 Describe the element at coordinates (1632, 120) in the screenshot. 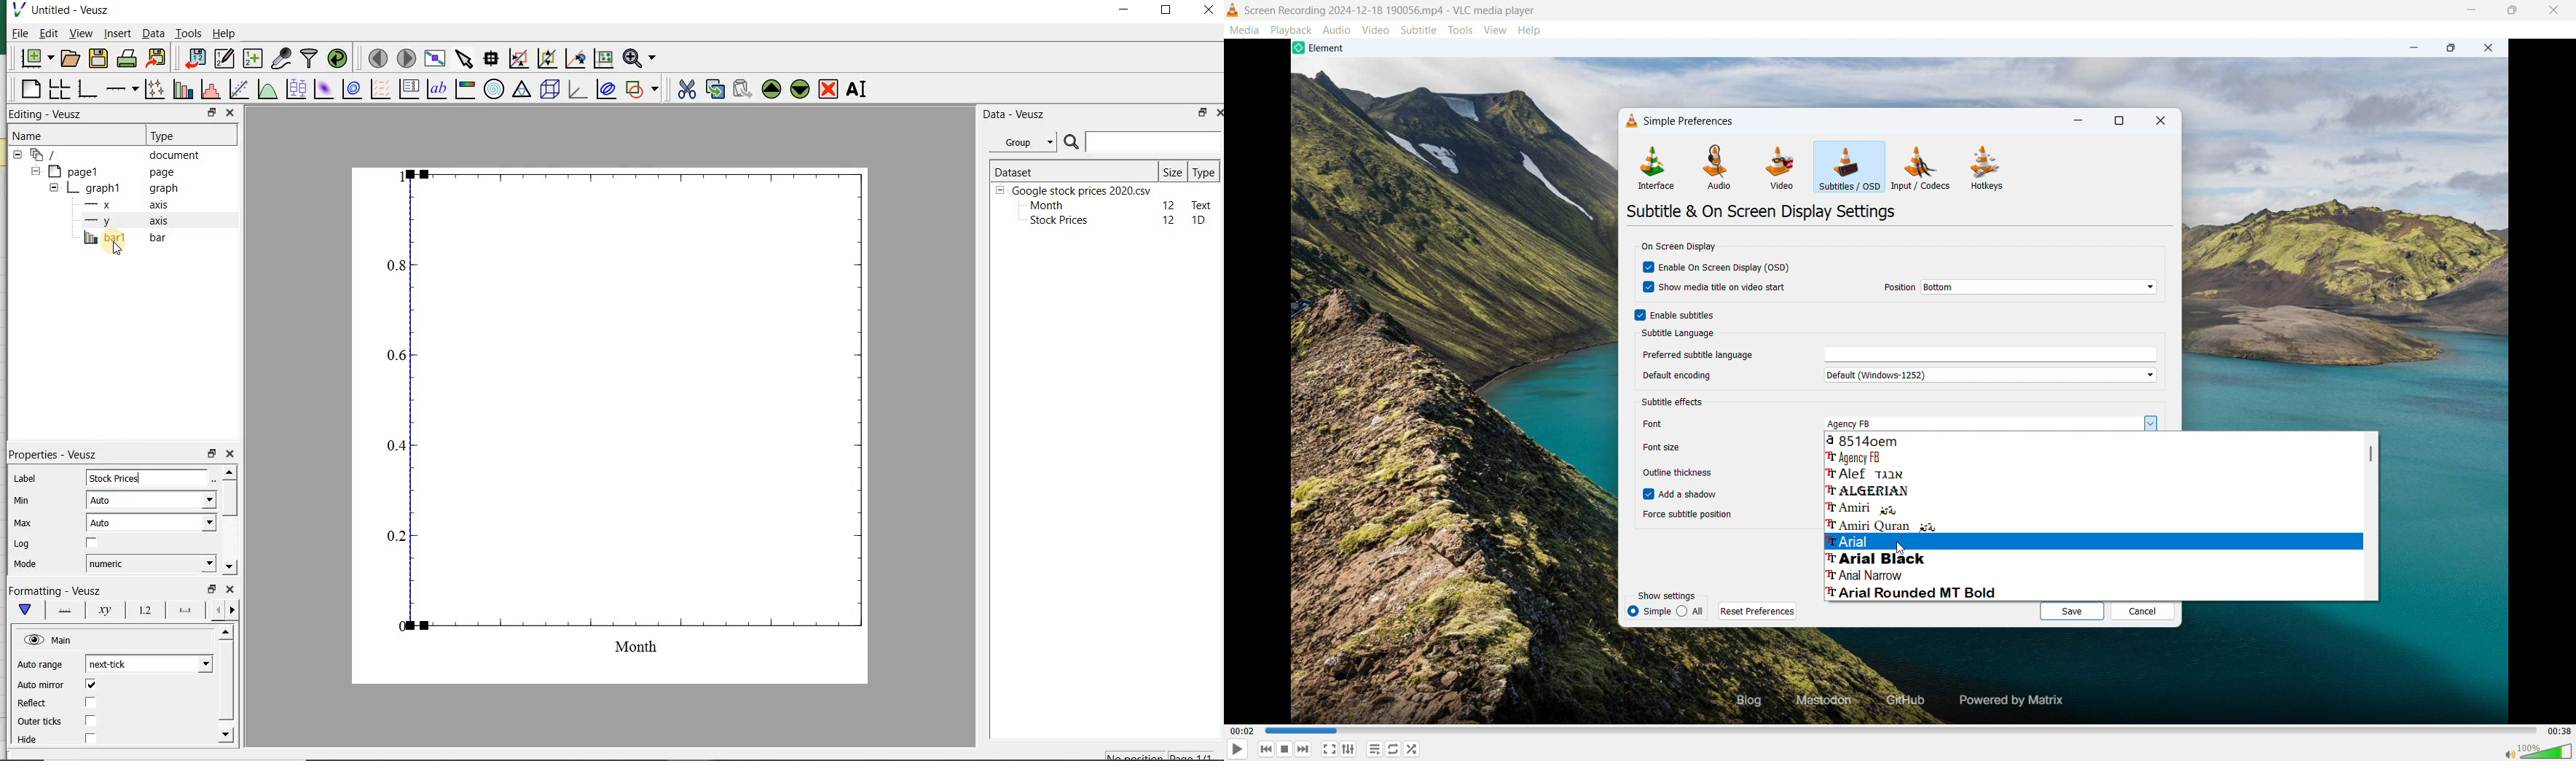

I see `vlc logo` at that location.